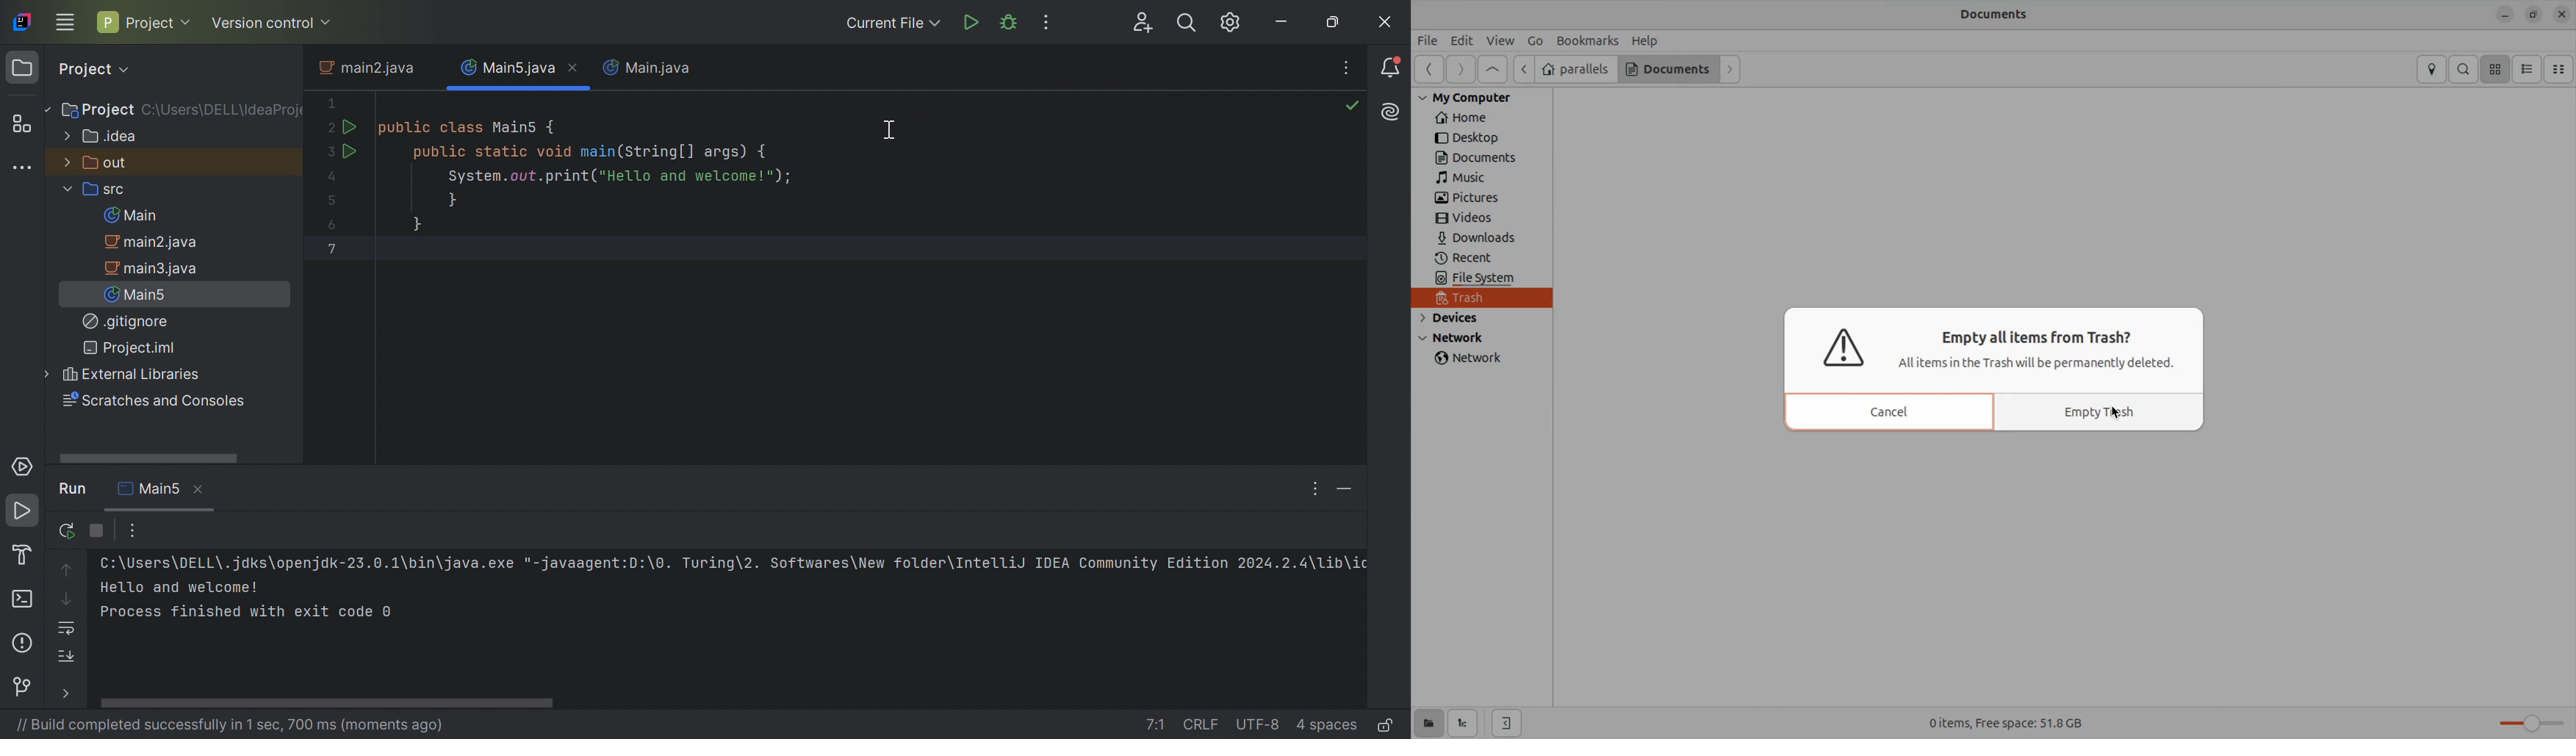 Image resolution: width=2576 pixels, height=756 pixels. What do you see at coordinates (2007, 723) in the screenshot?
I see `0 items Free space 51.8 Gb` at bounding box center [2007, 723].